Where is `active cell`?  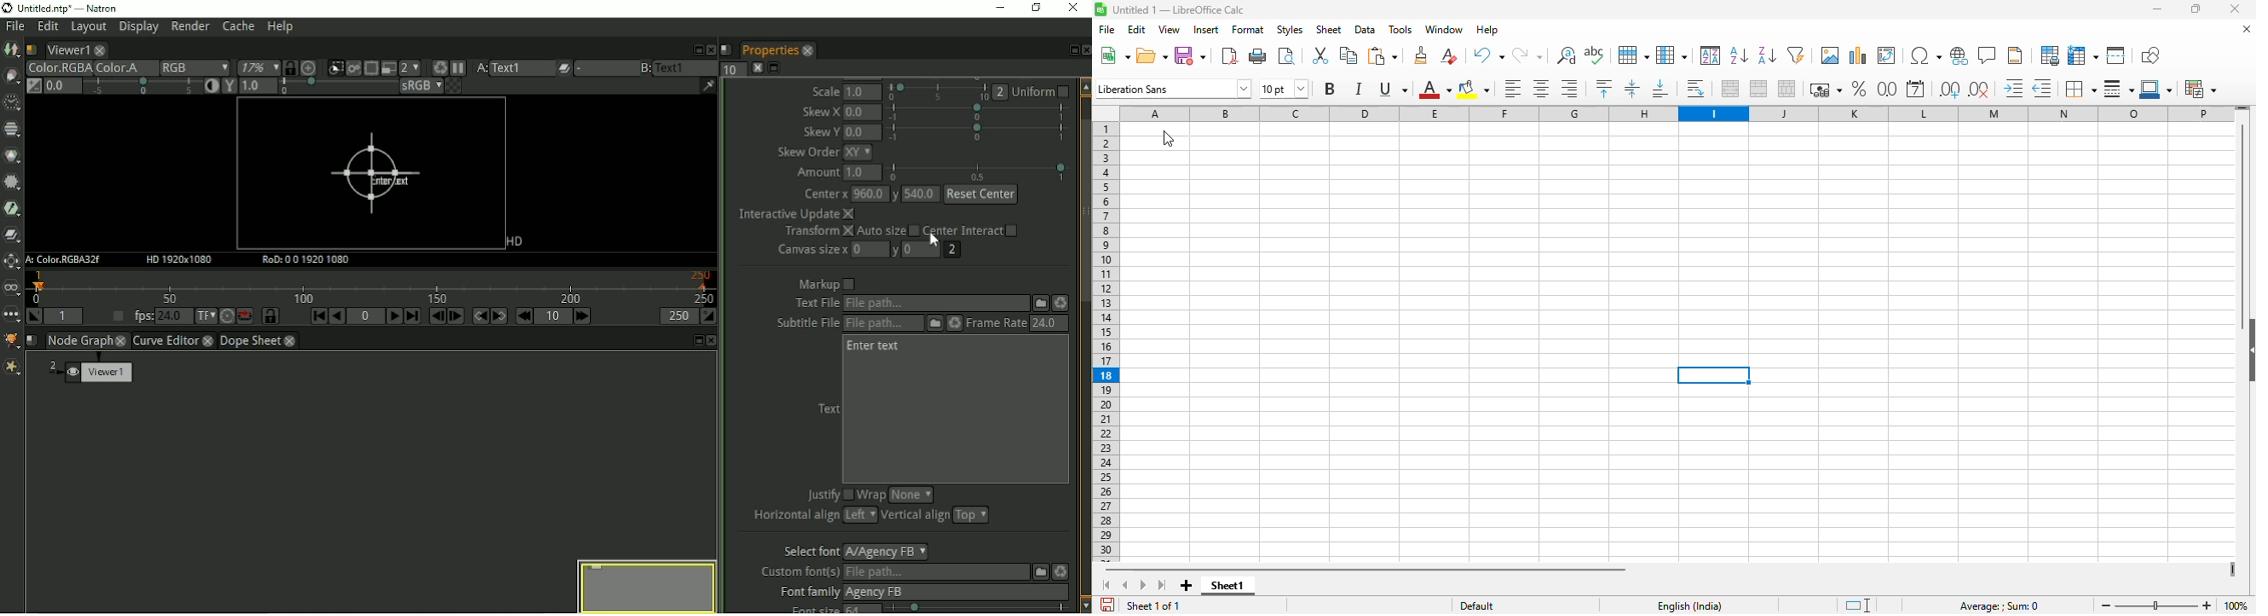
active cell is located at coordinates (1715, 375).